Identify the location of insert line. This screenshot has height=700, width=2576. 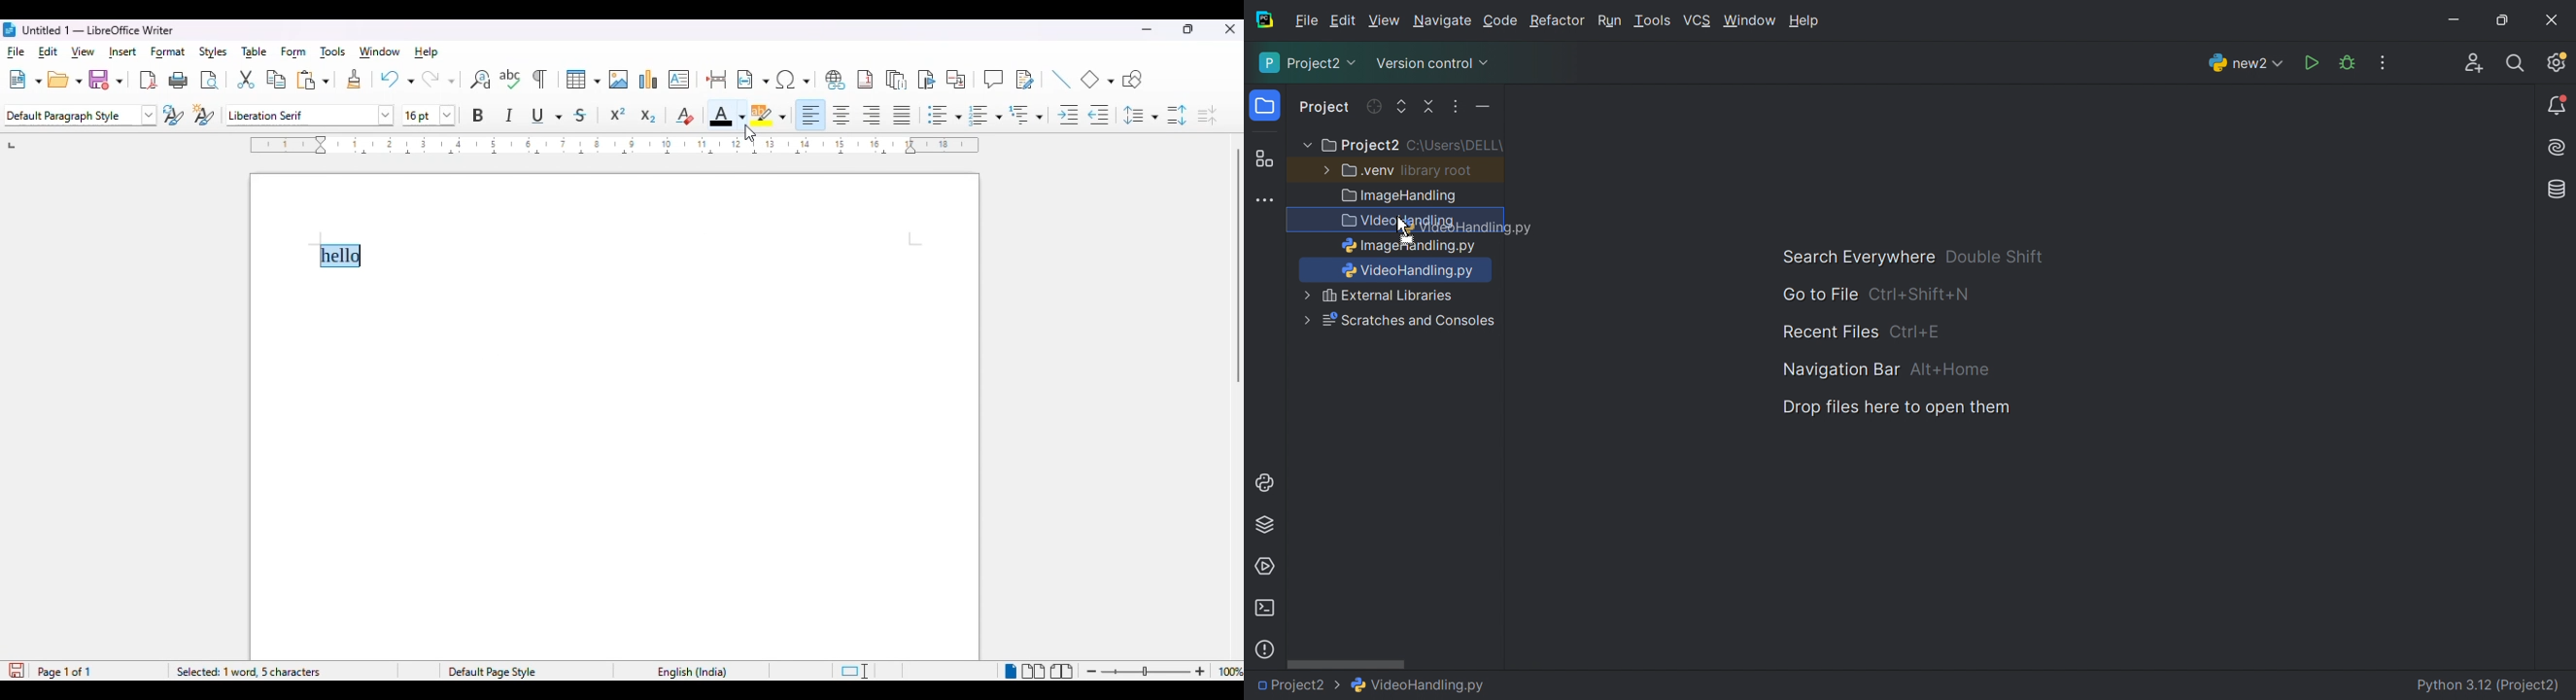
(1060, 79).